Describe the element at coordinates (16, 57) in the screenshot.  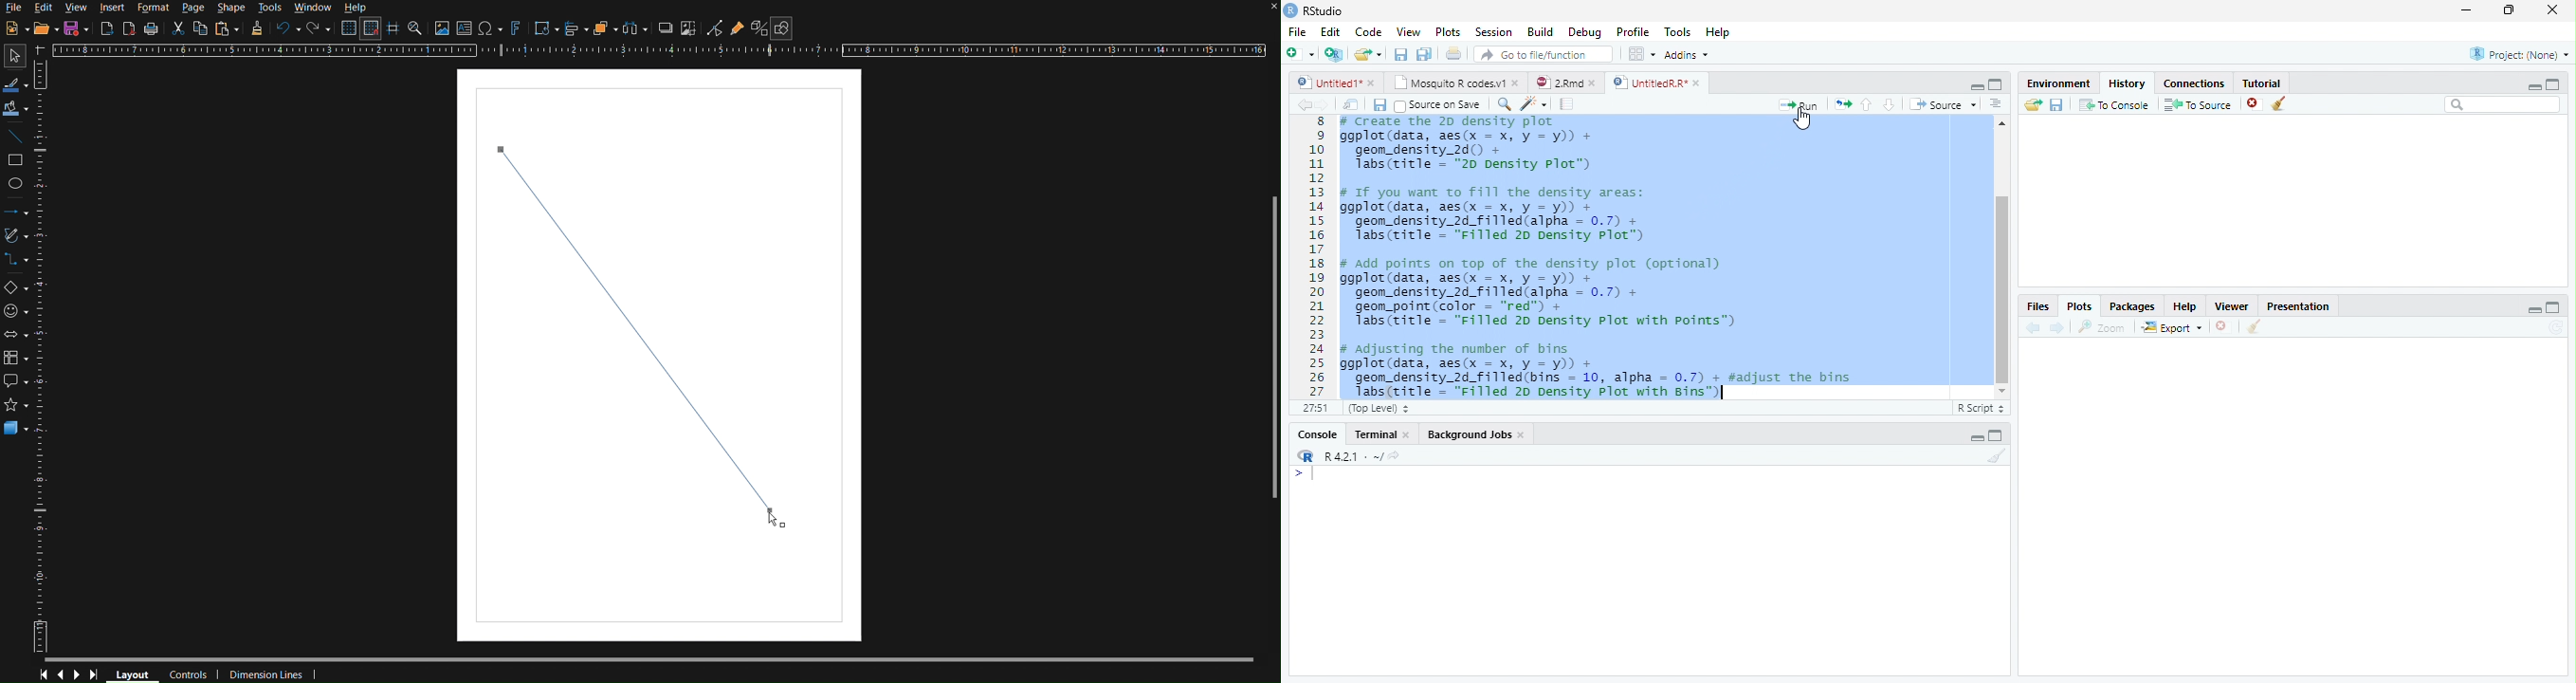
I see `Select` at that location.